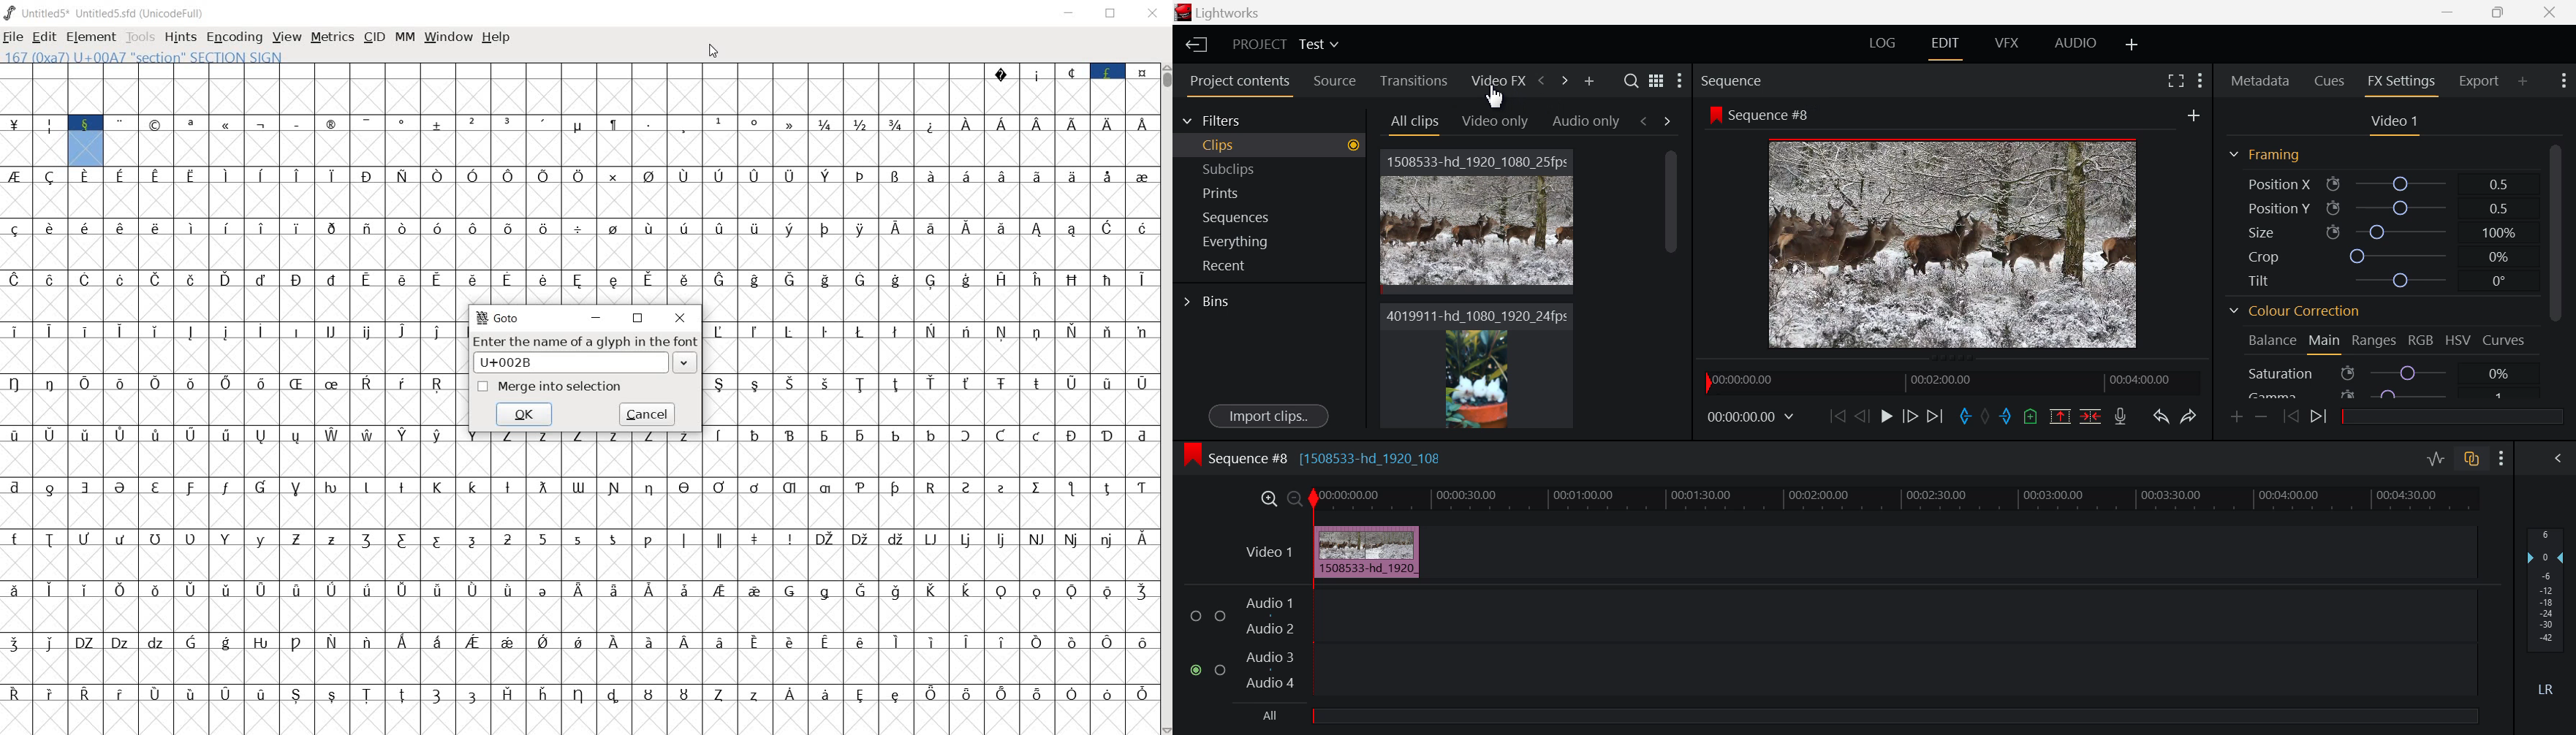 This screenshot has height=756, width=2576. What do you see at coordinates (645, 415) in the screenshot?
I see `cancel` at bounding box center [645, 415].